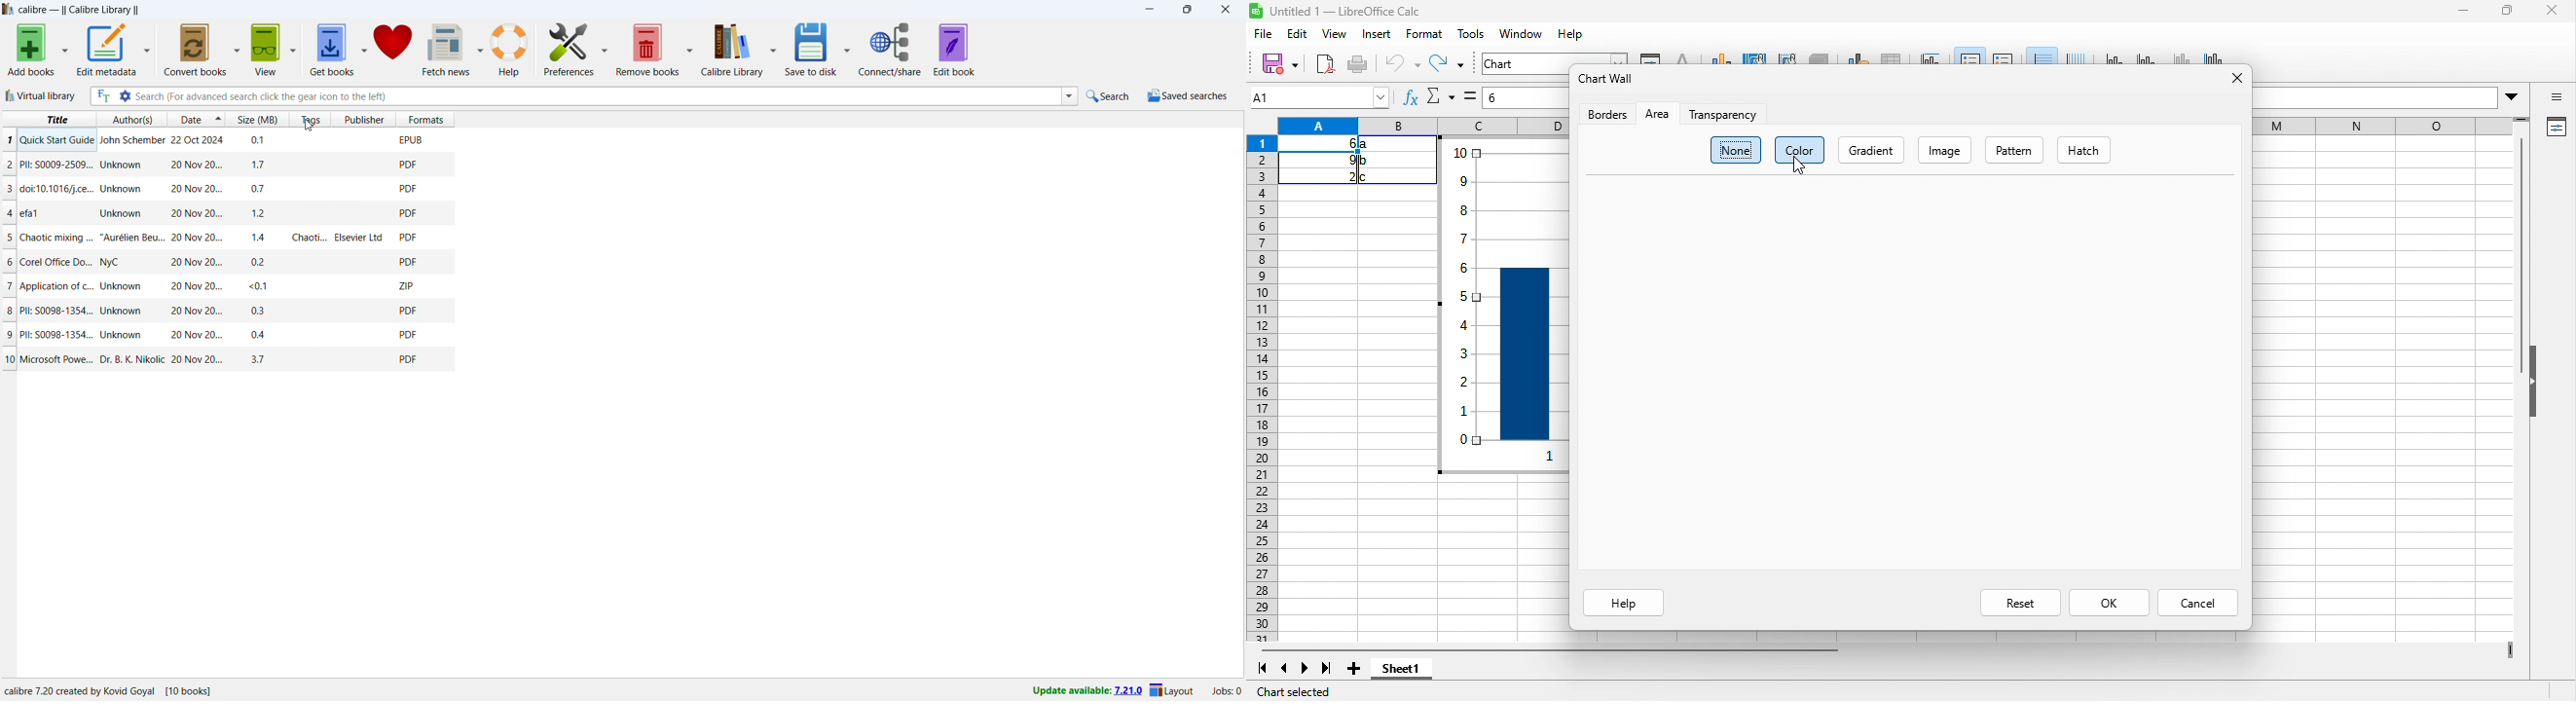 The height and width of the screenshot is (728, 2576). Describe the element at coordinates (1367, 144) in the screenshot. I see `a` at that location.